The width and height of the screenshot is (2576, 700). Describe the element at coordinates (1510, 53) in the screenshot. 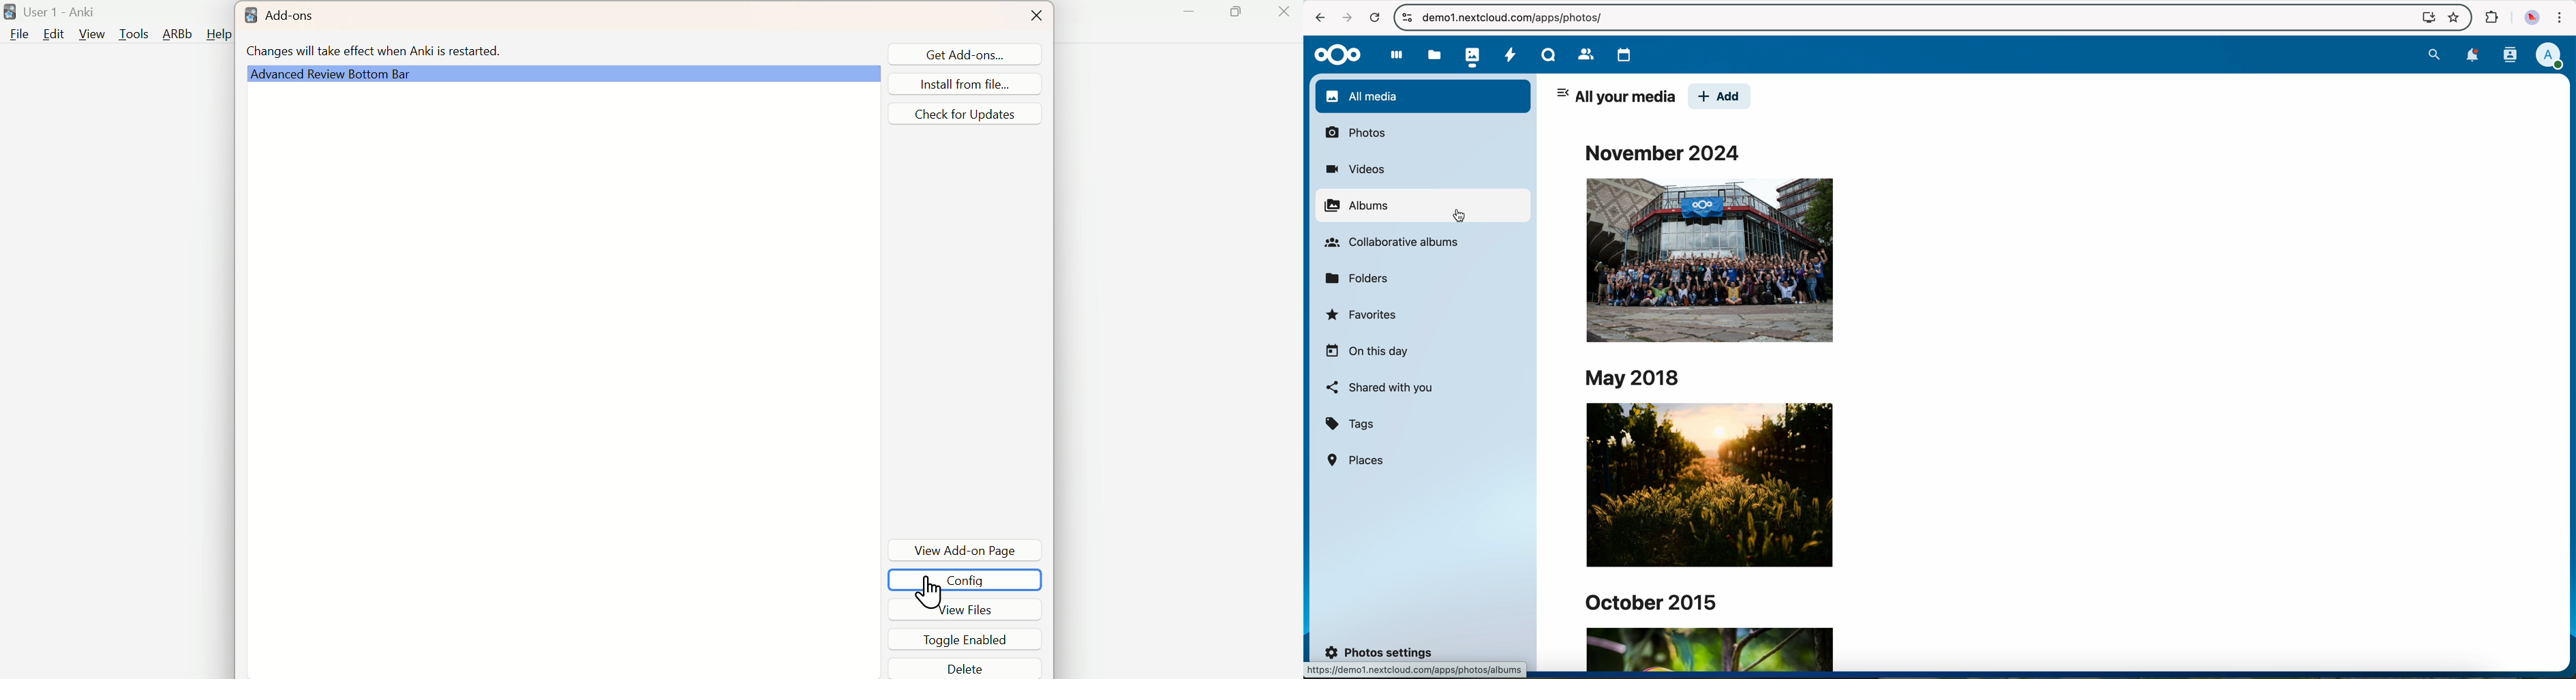

I see `activity` at that location.